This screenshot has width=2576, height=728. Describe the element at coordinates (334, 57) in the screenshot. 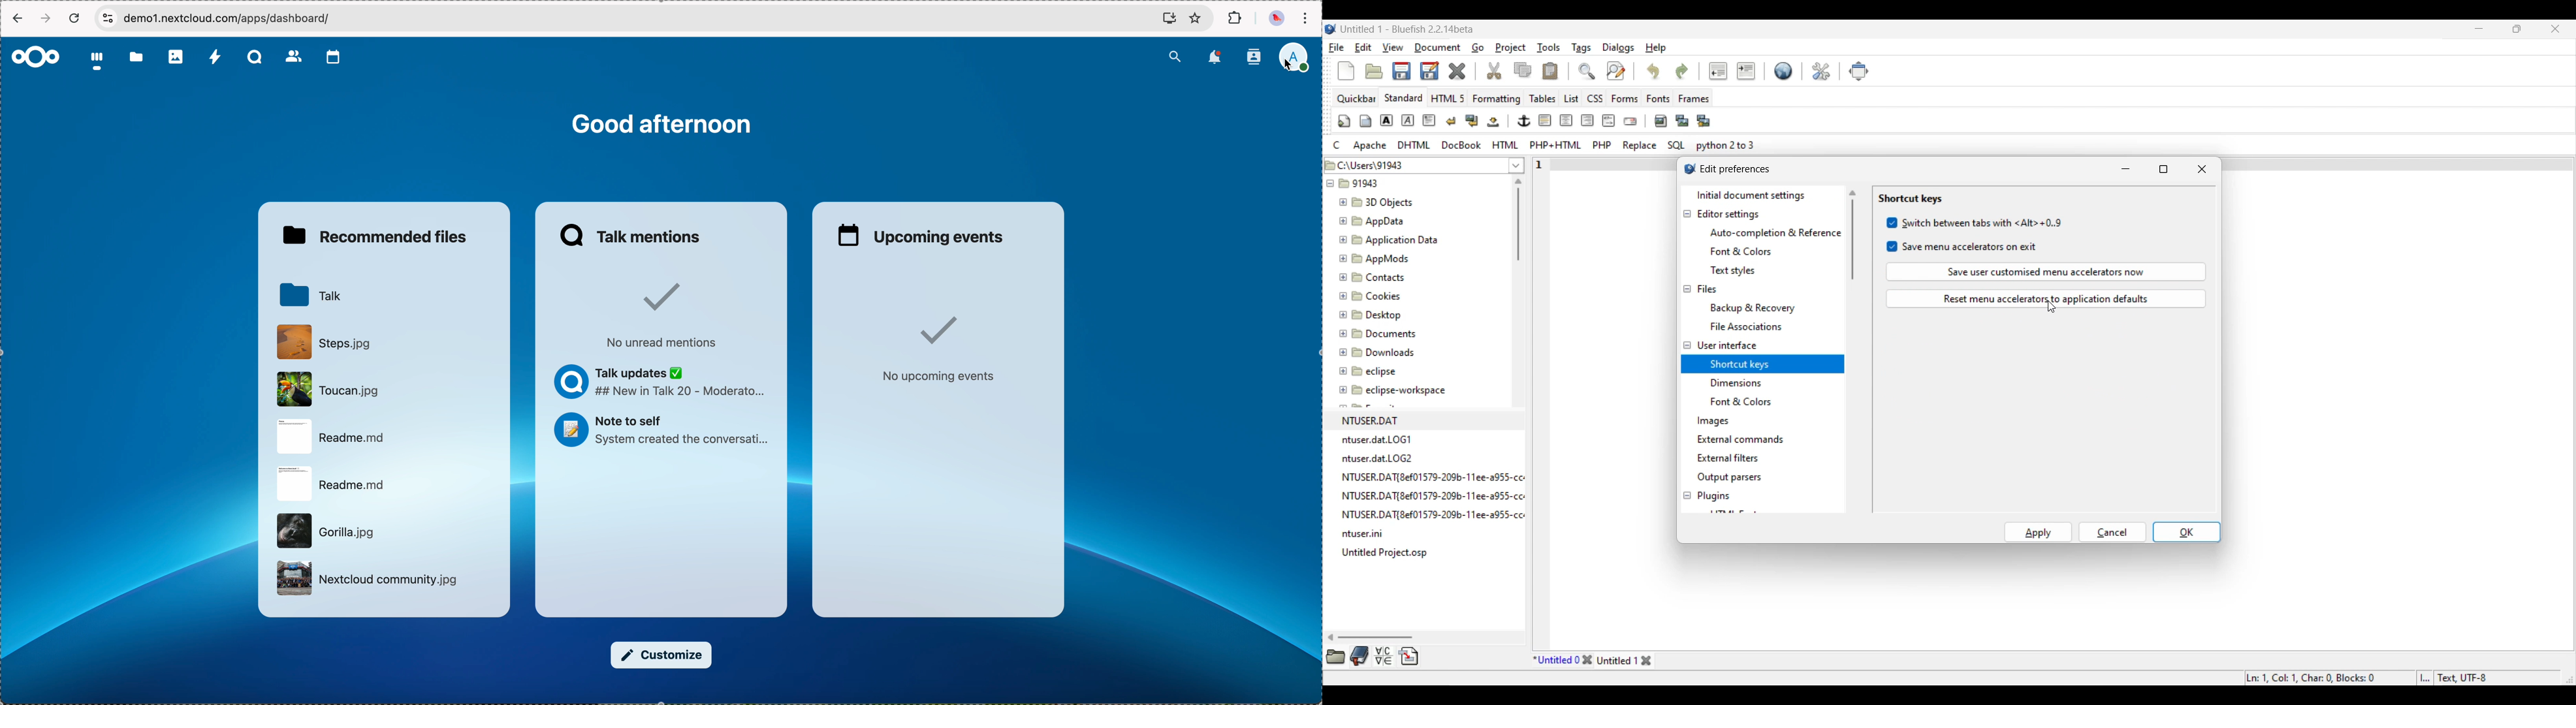

I see `calendar` at that location.